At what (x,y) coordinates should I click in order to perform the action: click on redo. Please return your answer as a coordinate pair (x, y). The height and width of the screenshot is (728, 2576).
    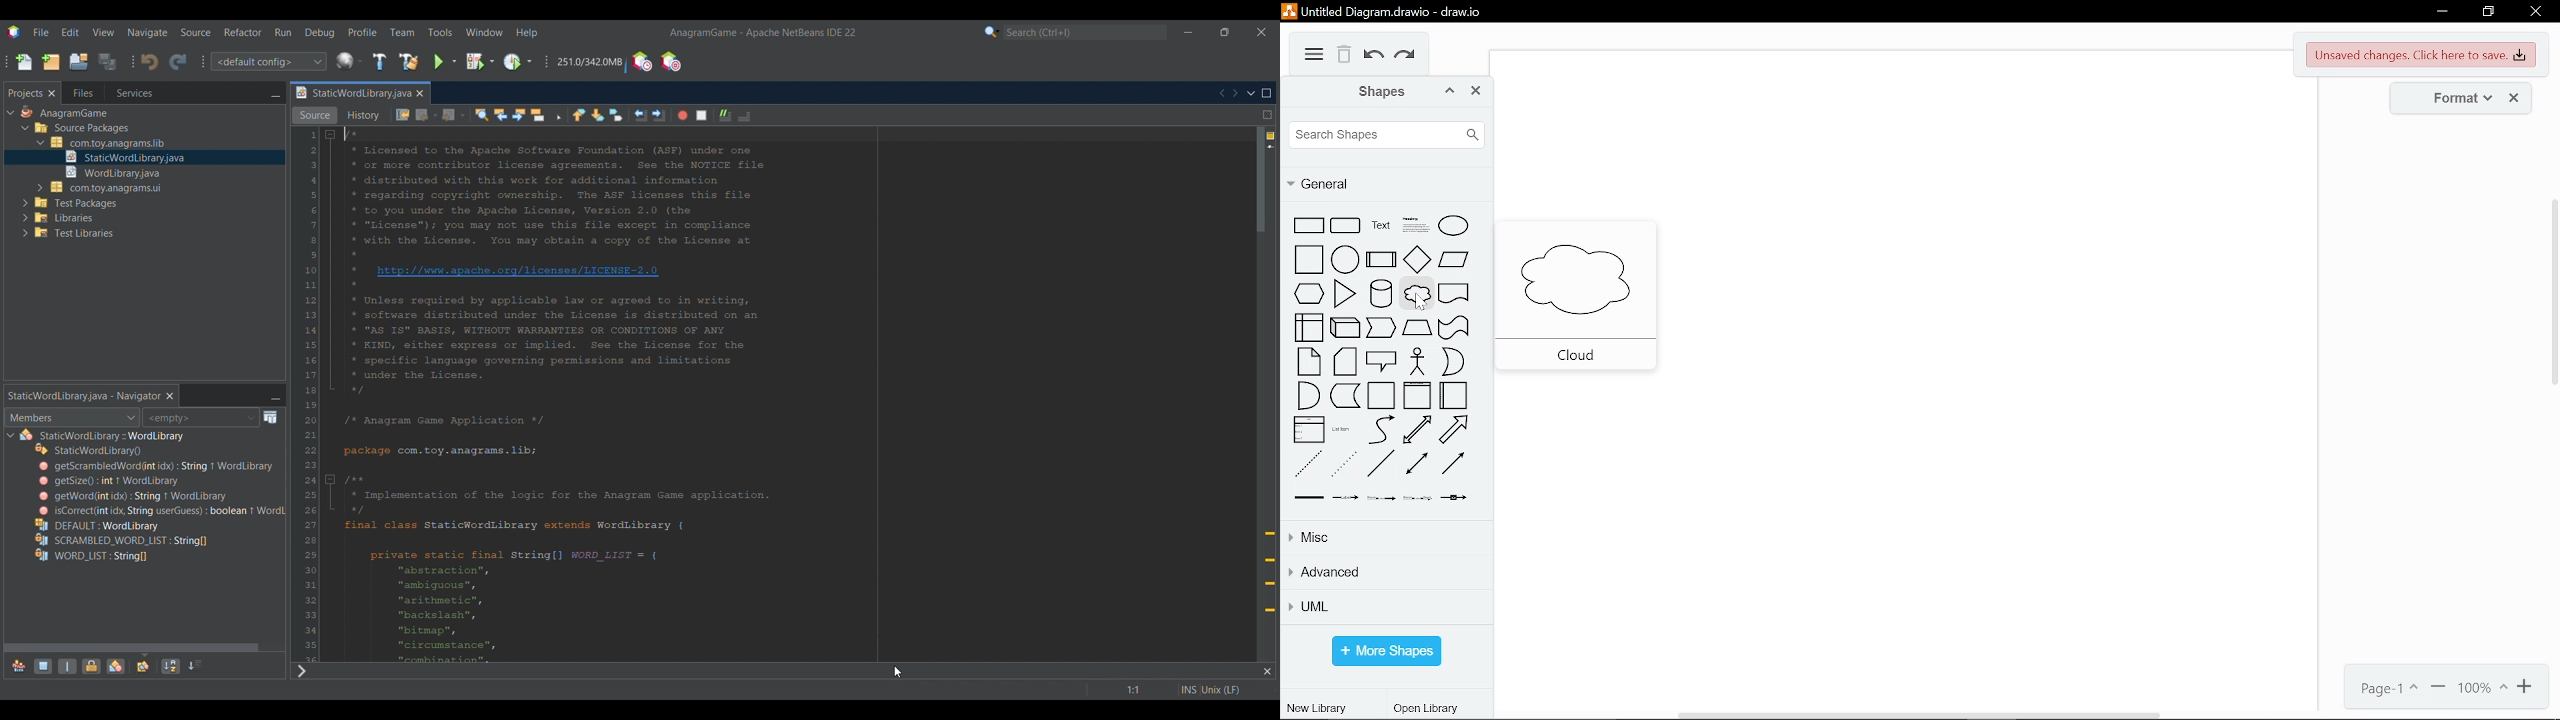
    Looking at the image, I should click on (1406, 57).